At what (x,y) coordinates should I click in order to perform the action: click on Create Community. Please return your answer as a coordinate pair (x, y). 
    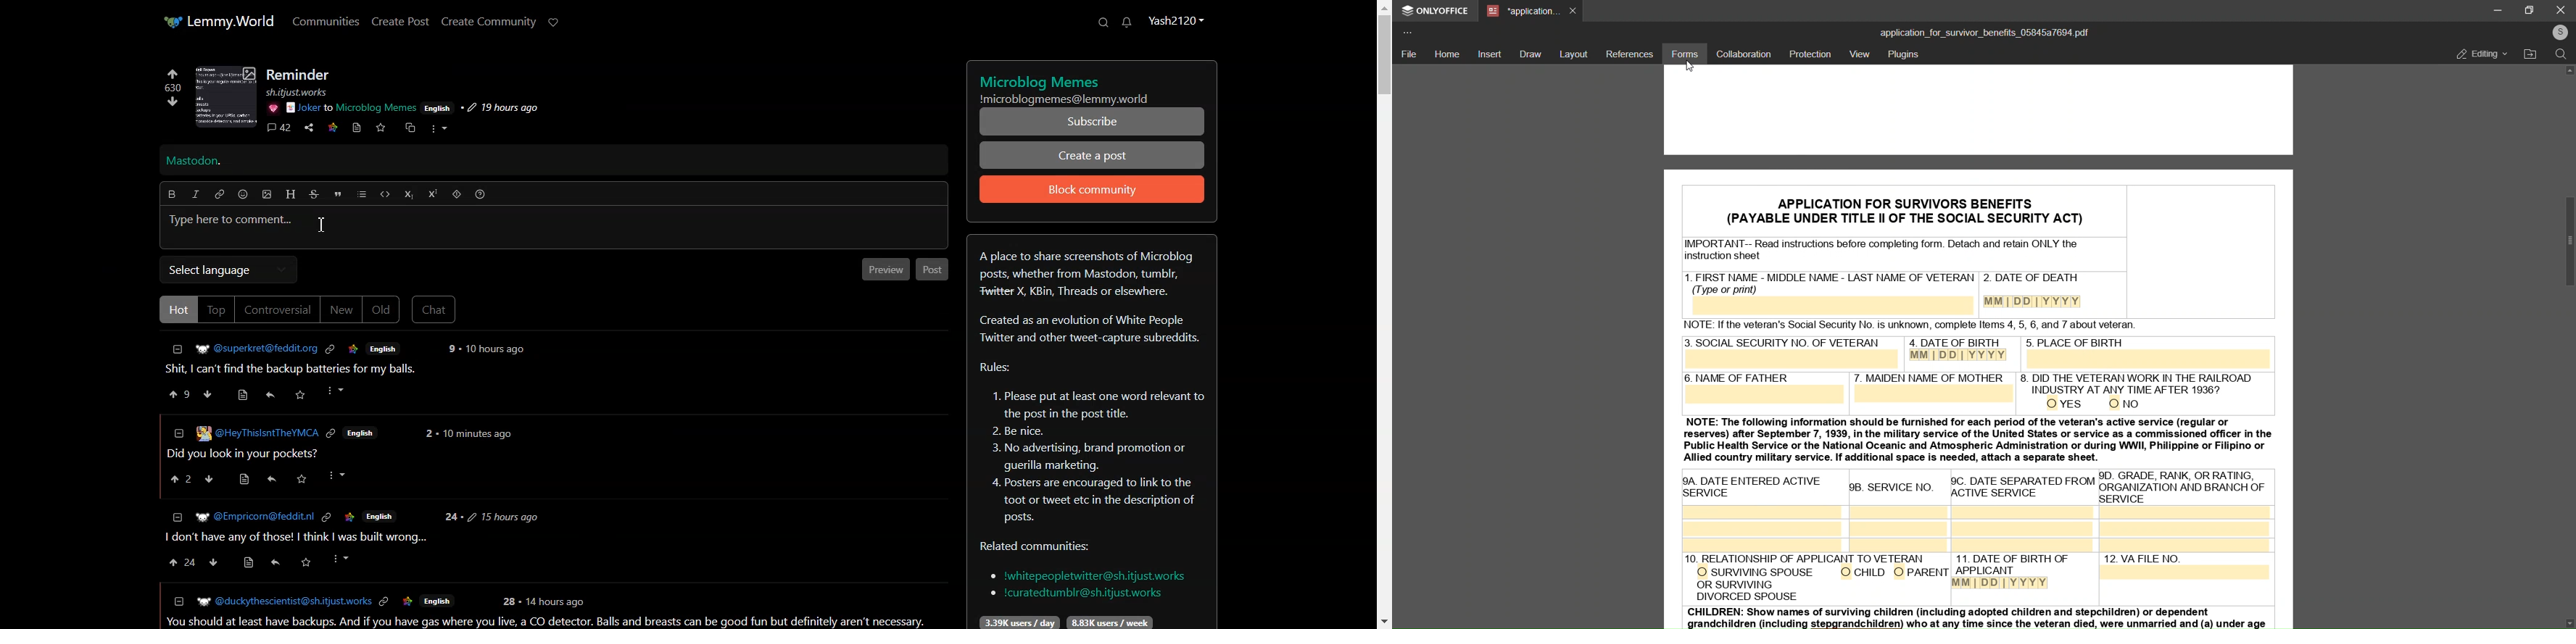
    Looking at the image, I should click on (489, 22).